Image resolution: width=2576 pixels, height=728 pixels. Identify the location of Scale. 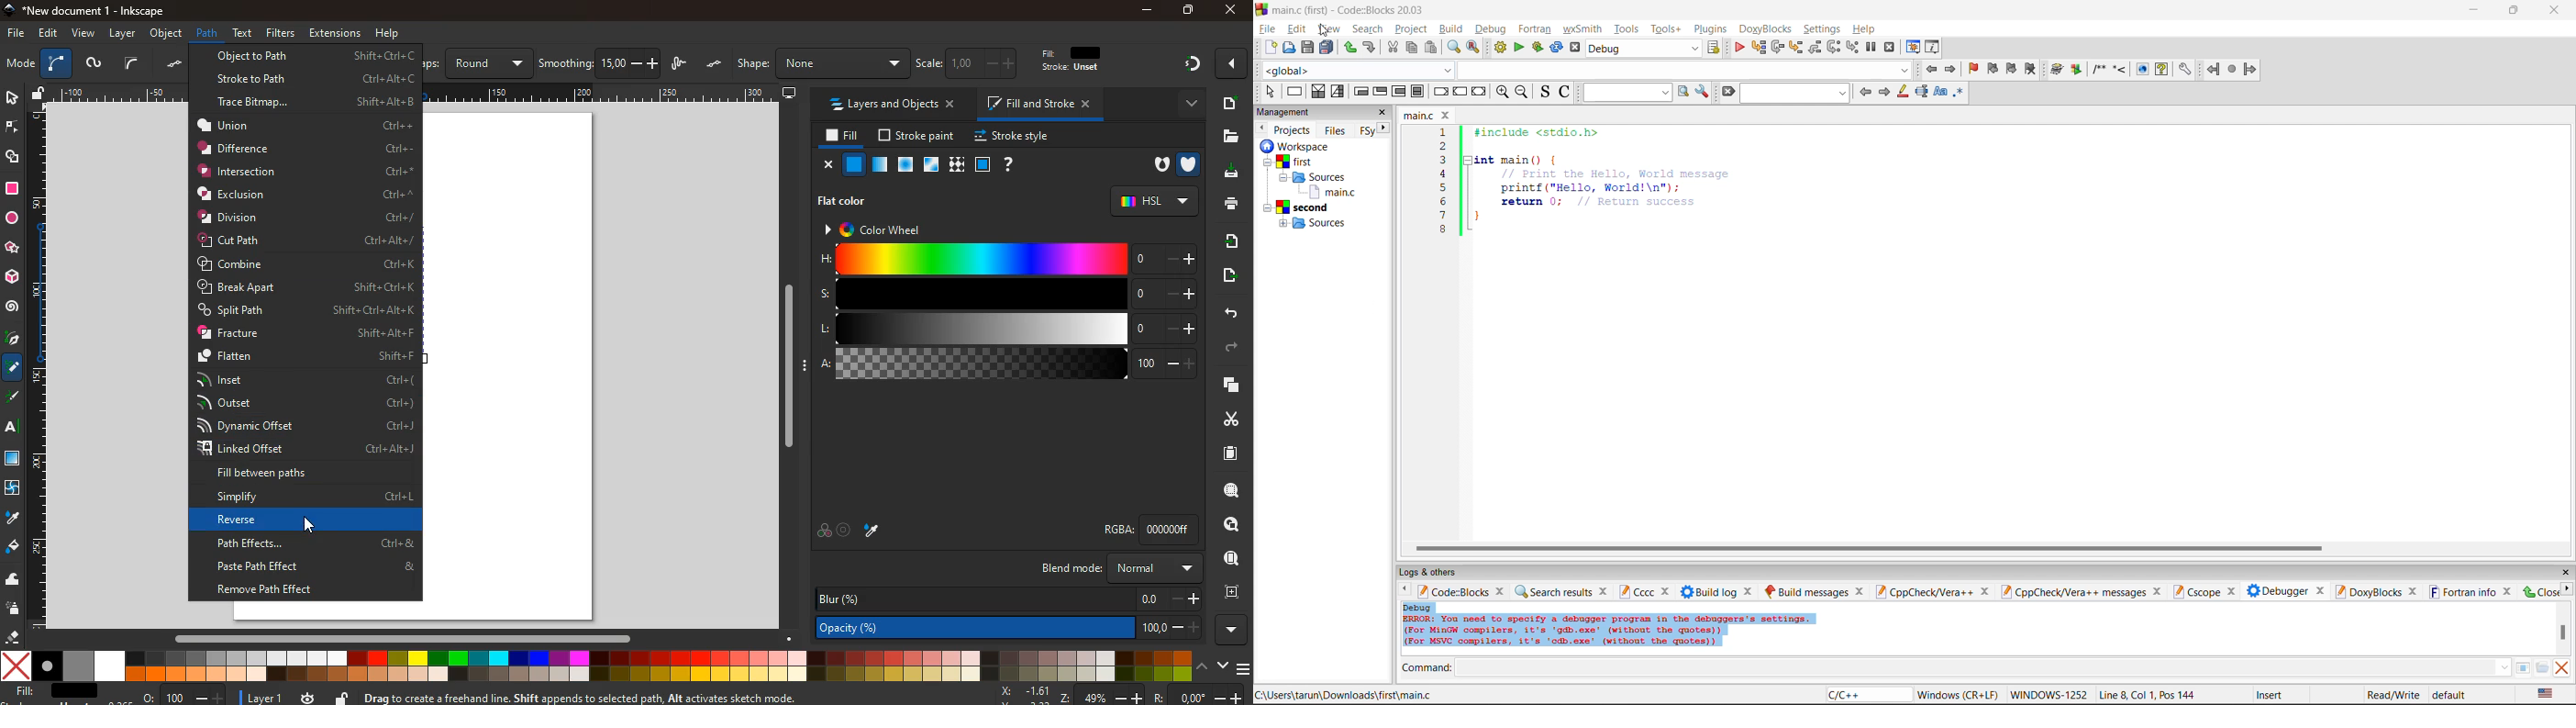
(38, 366).